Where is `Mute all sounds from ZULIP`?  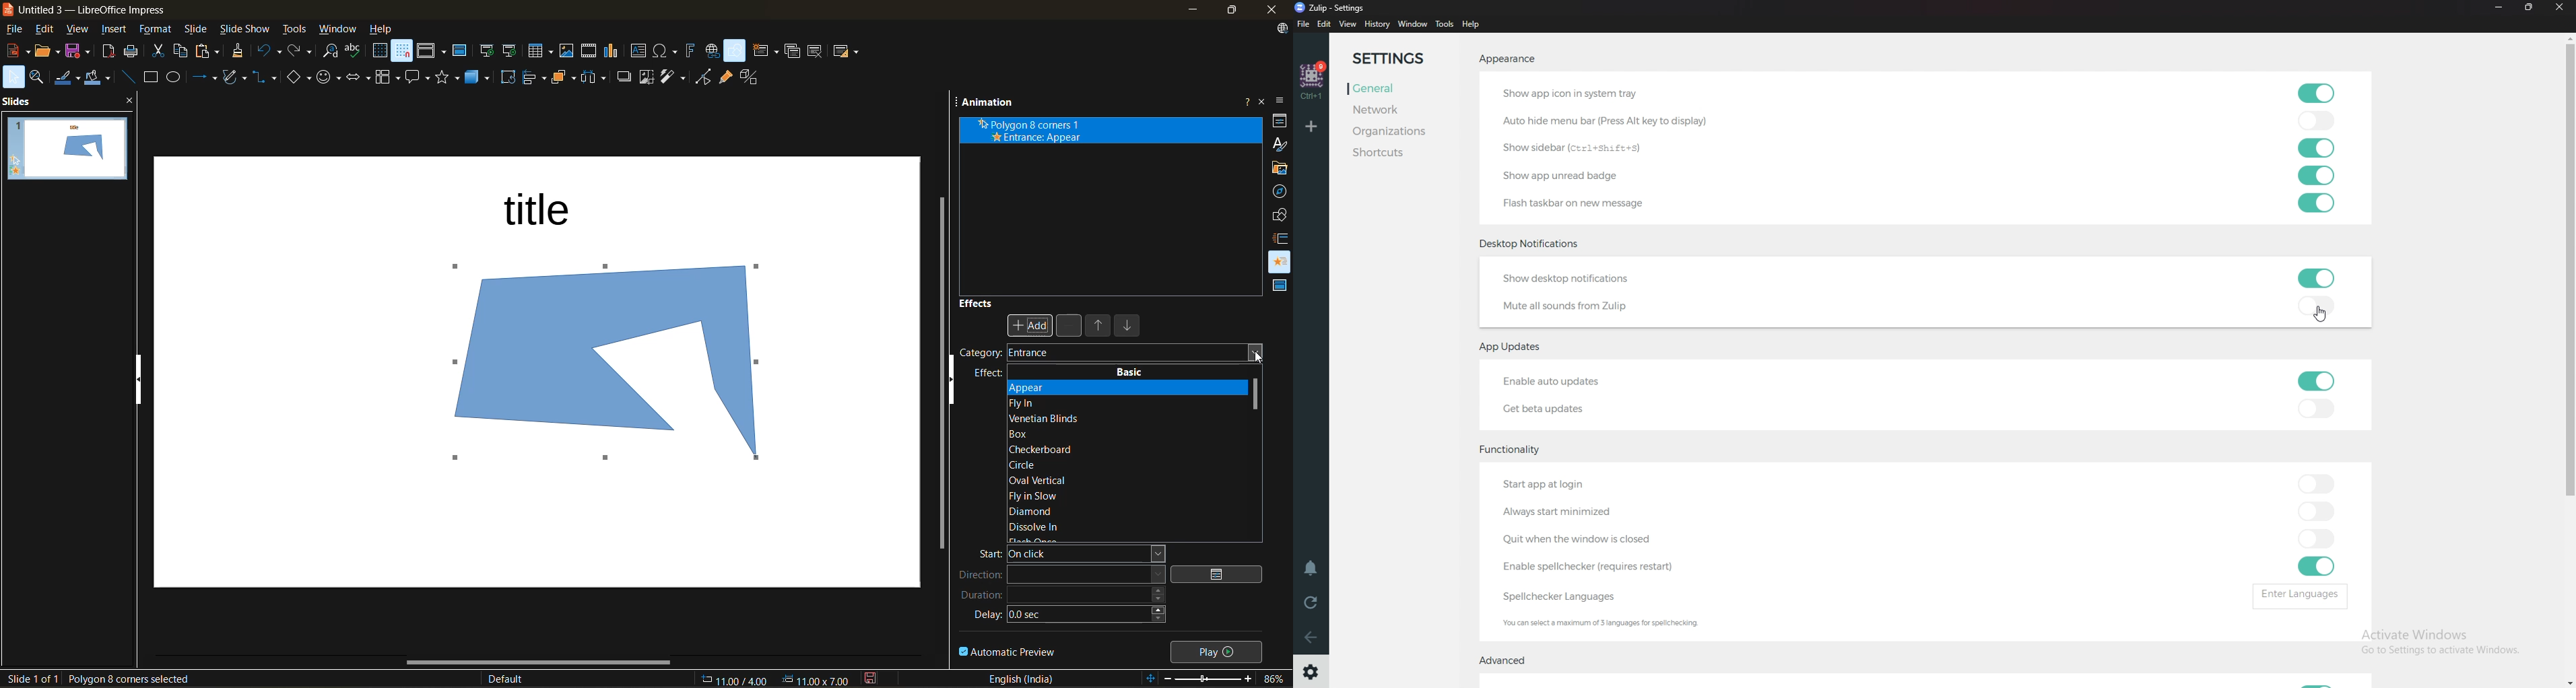
Mute all sounds from ZULIP is located at coordinates (1572, 308).